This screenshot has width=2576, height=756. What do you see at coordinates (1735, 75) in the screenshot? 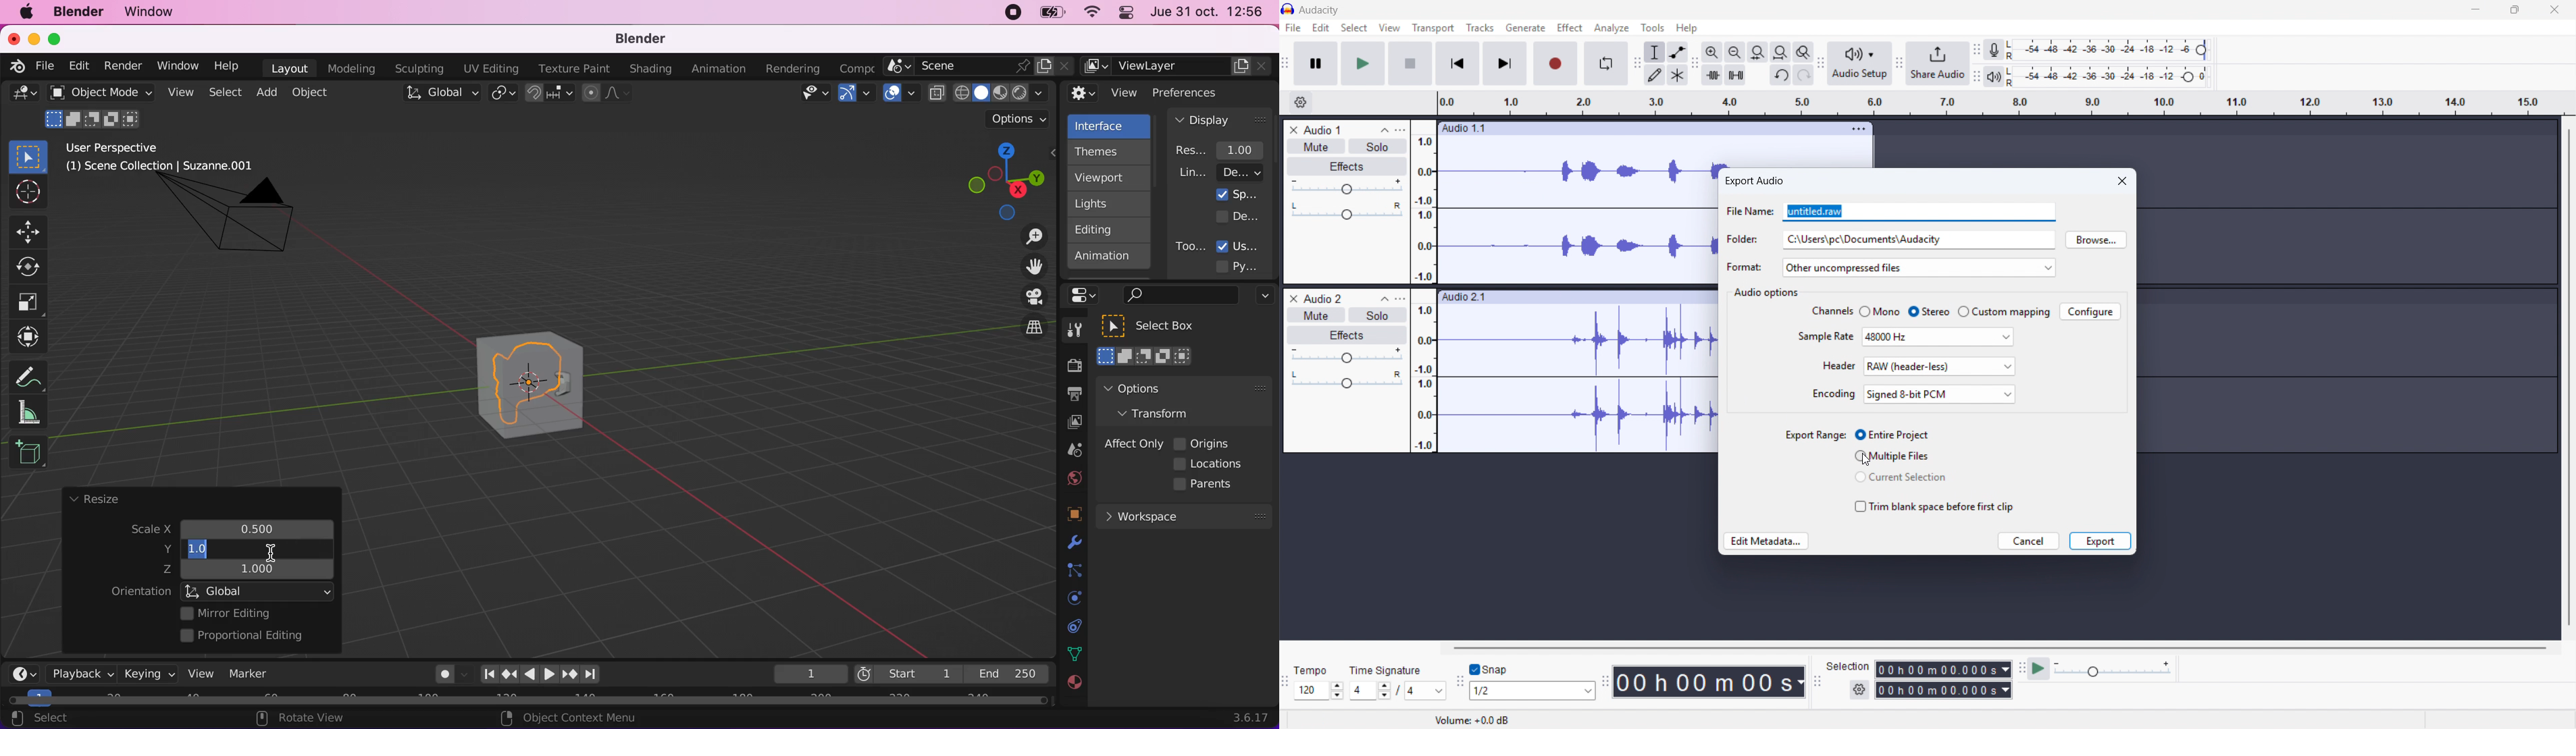
I see `Silence audio selection ` at bounding box center [1735, 75].